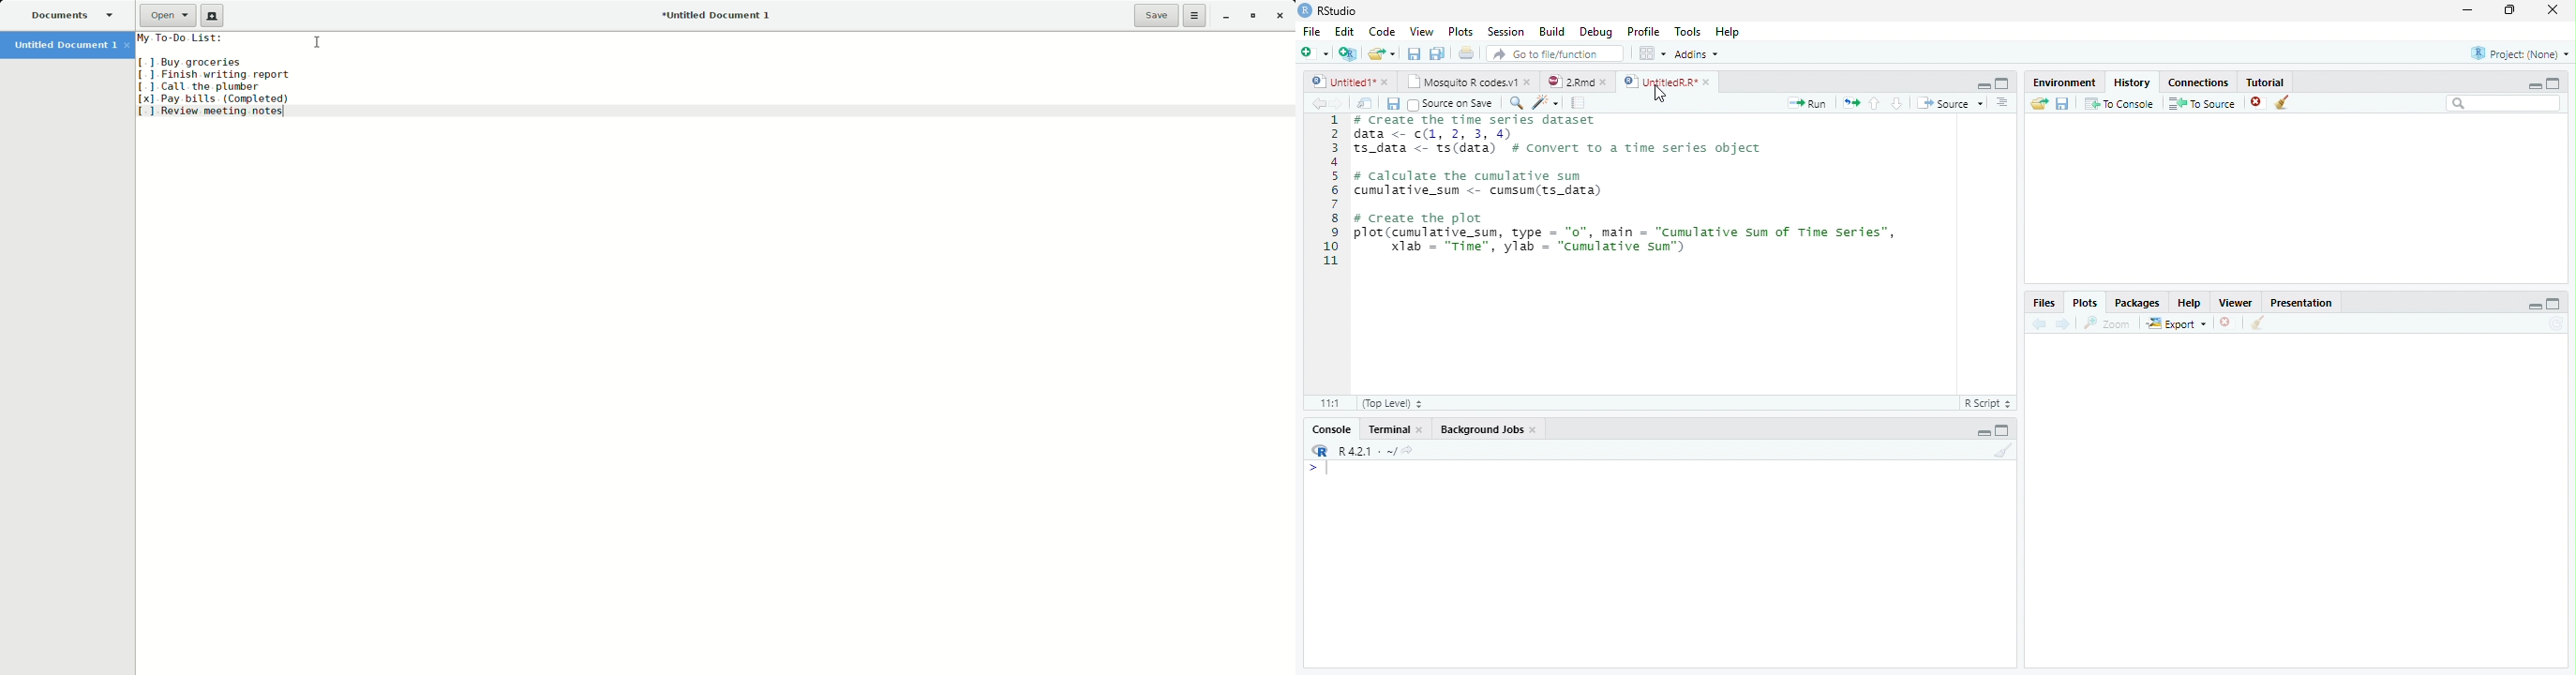 The width and height of the screenshot is (2576, 700). Describe the element at coordinates (2548, 11) in the screenshot. I see `Close` at that location.